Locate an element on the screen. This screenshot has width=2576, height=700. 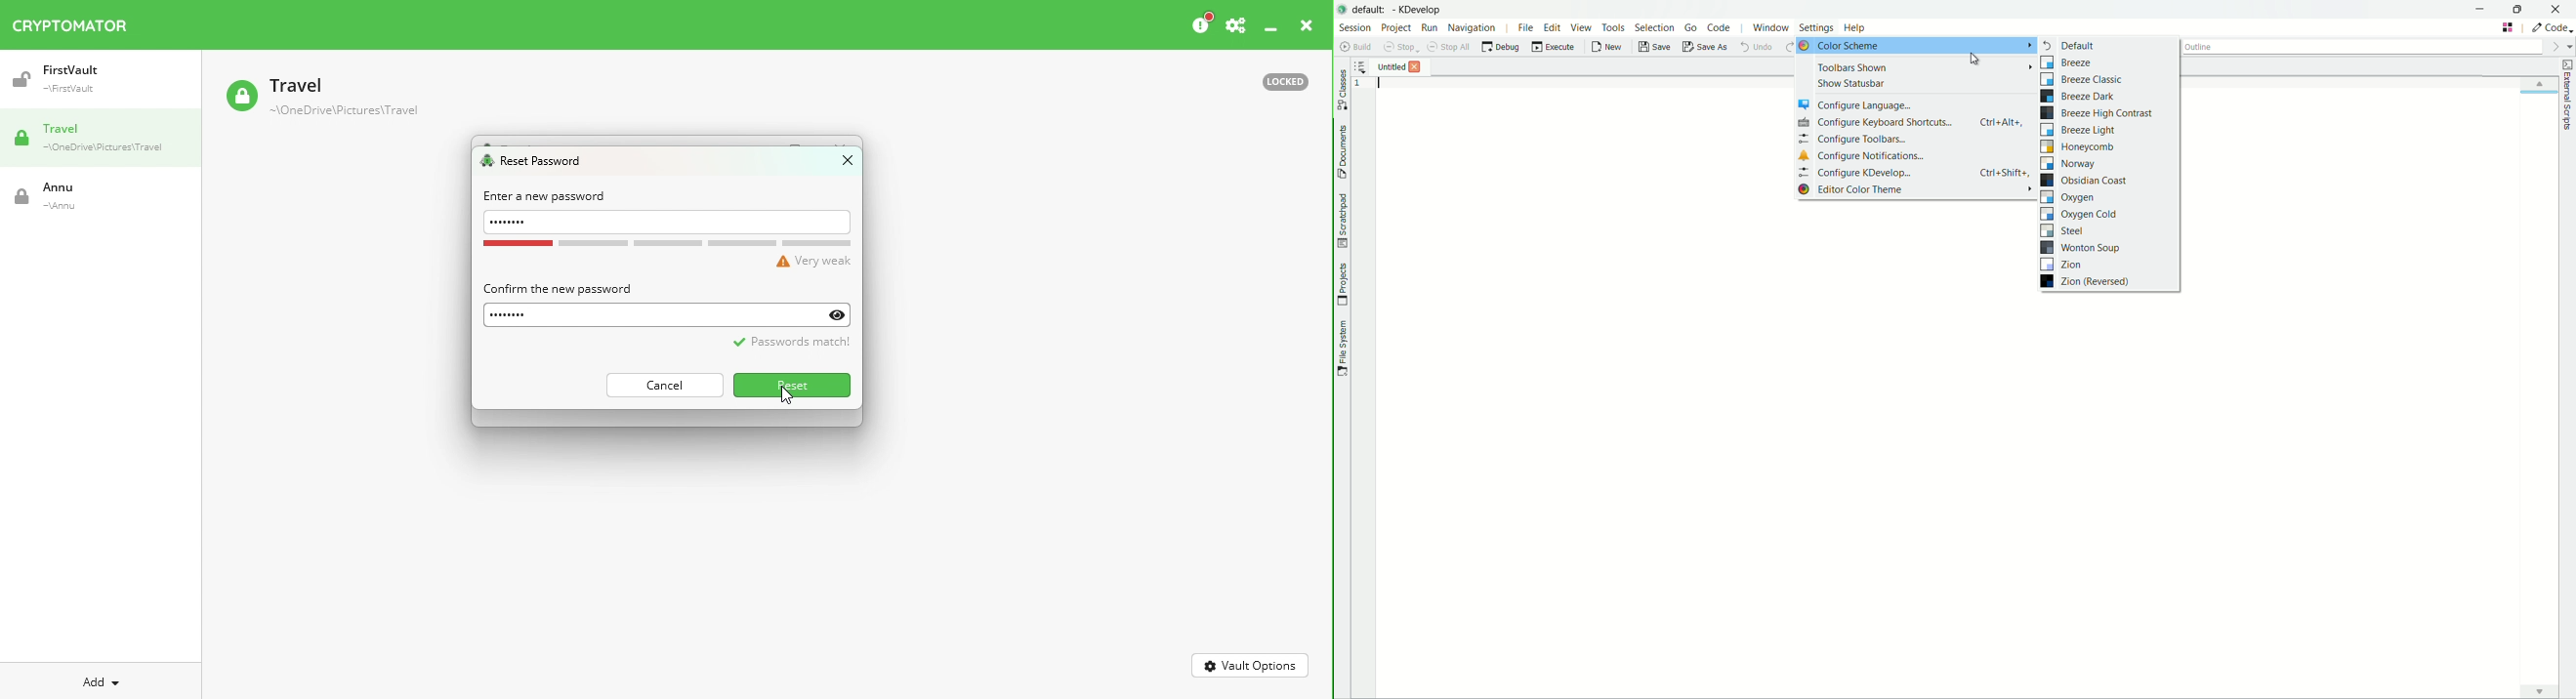
norway is located at coordinates (2069, 164).